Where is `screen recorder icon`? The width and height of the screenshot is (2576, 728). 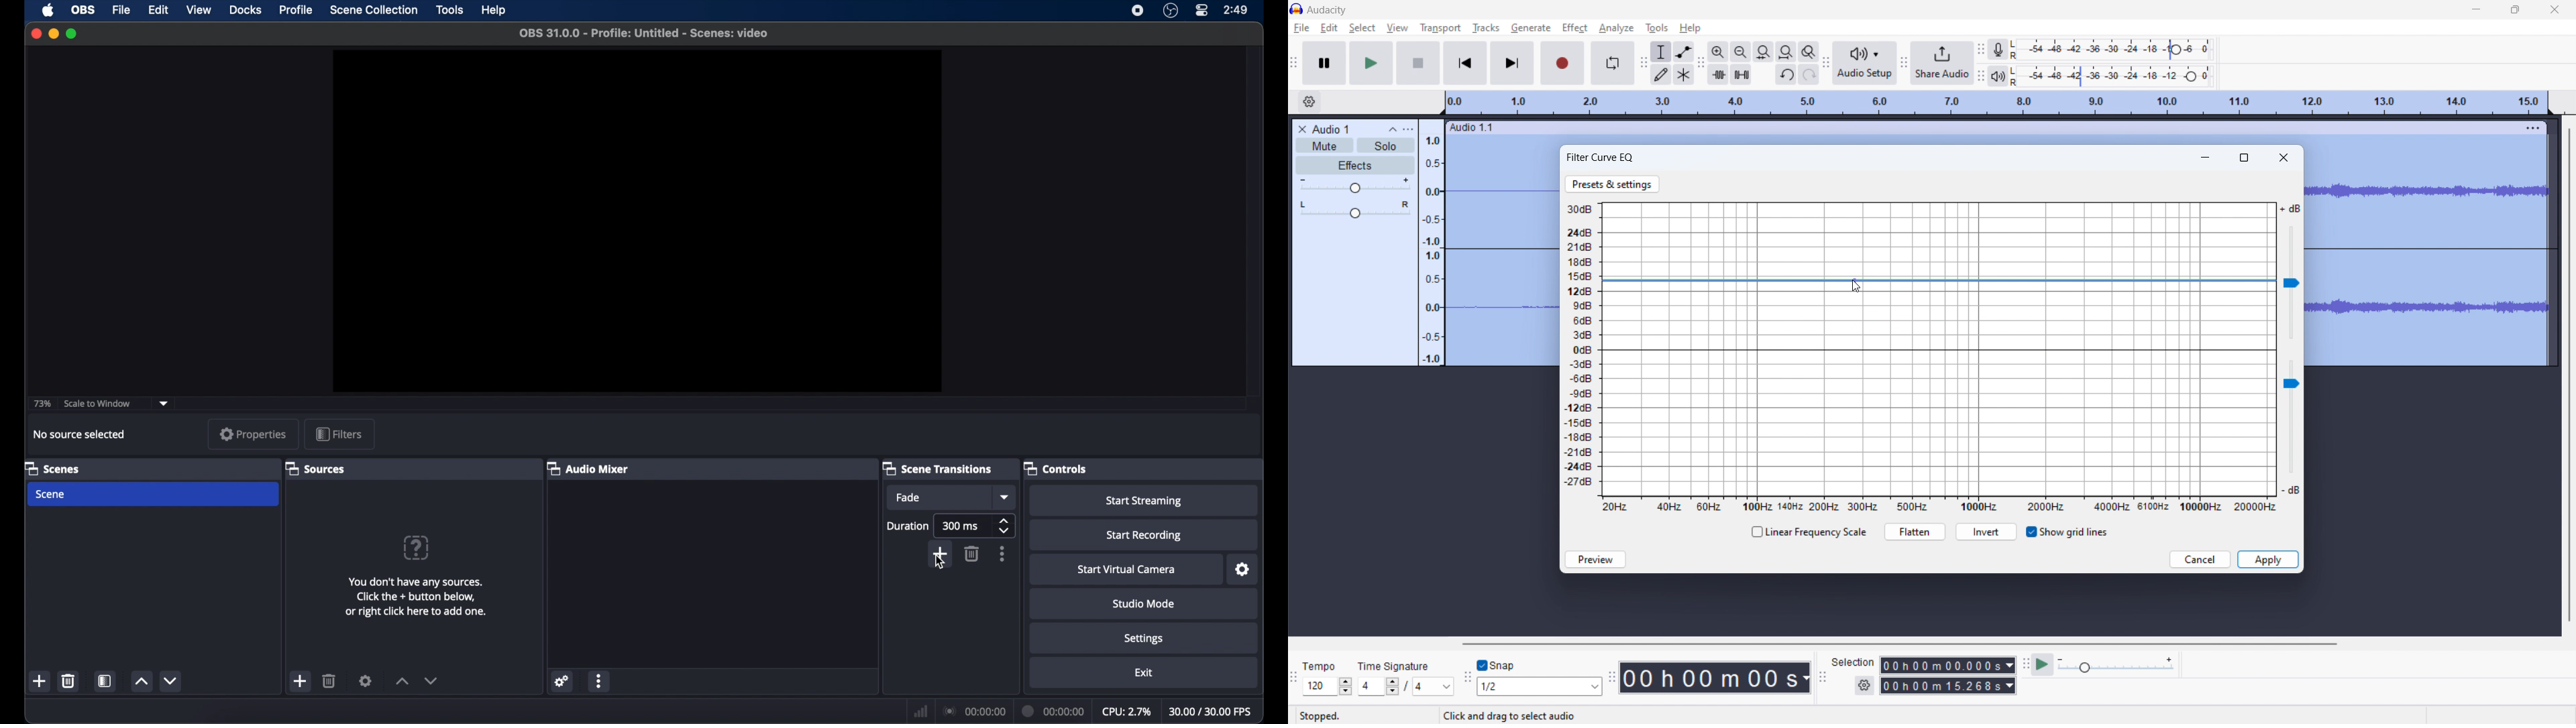 screen recorder icon is located at coordinates (1138, 10).